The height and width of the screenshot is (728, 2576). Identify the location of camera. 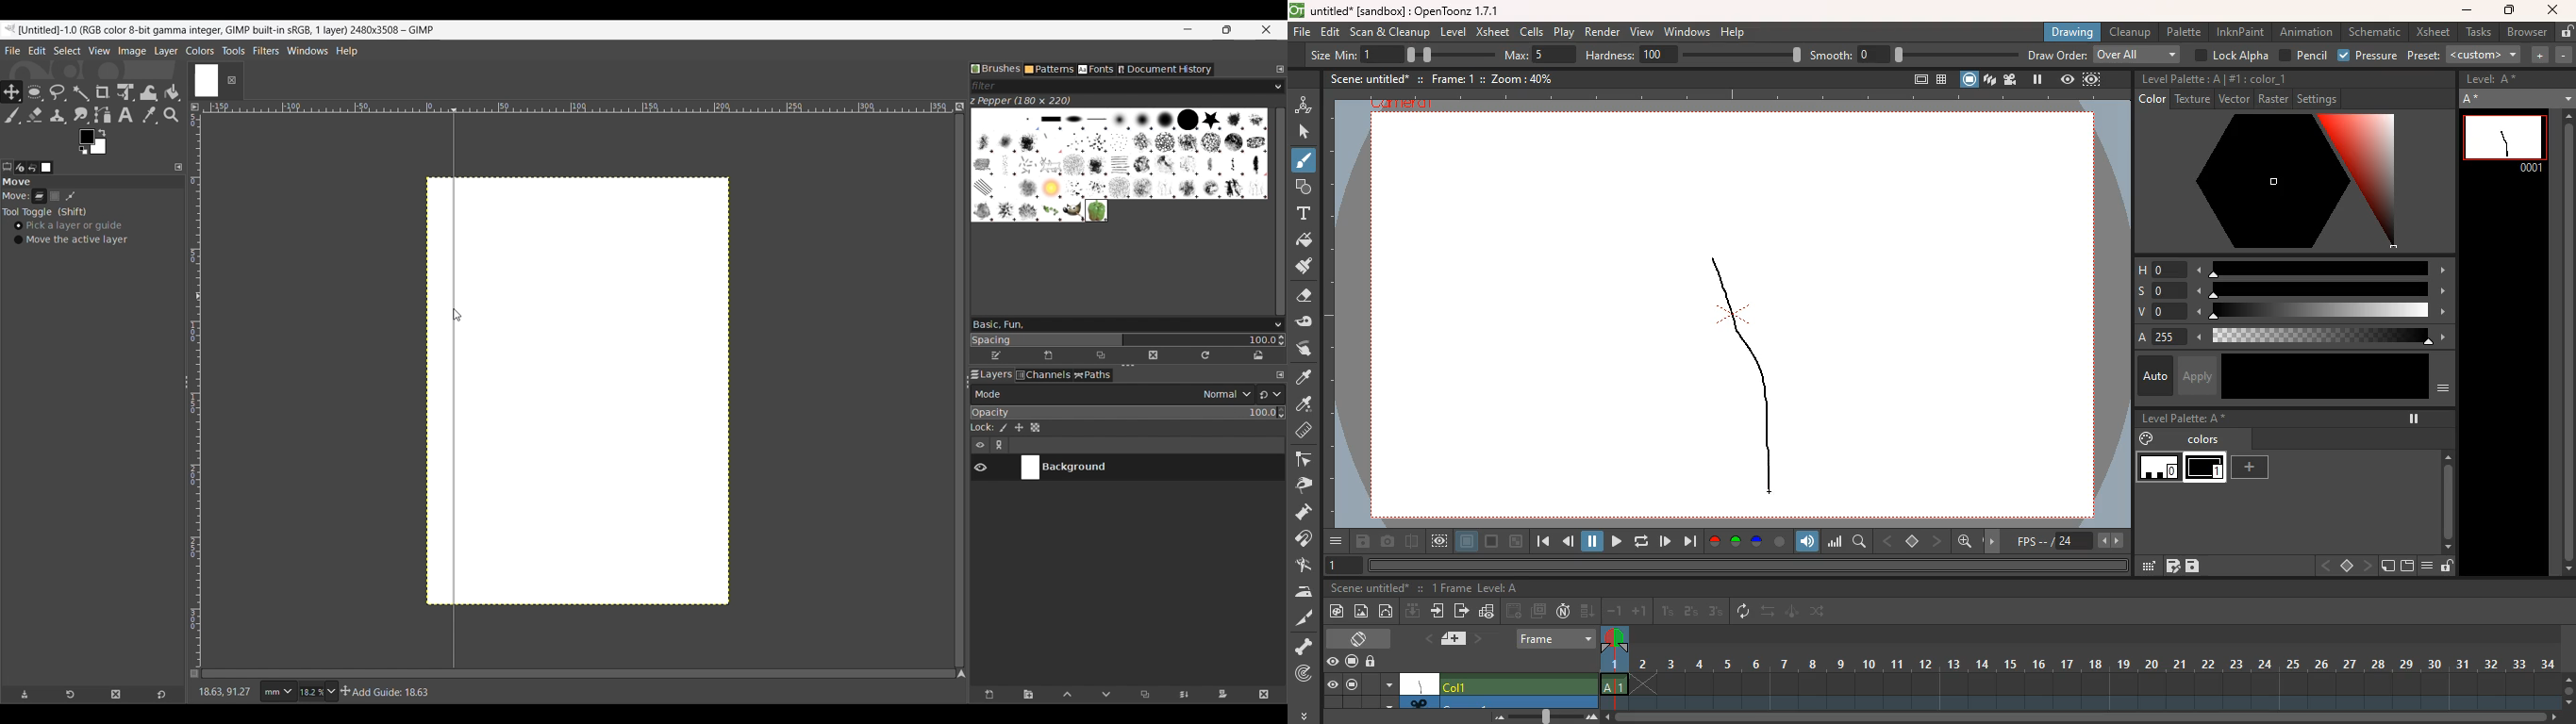
(1388, 542).